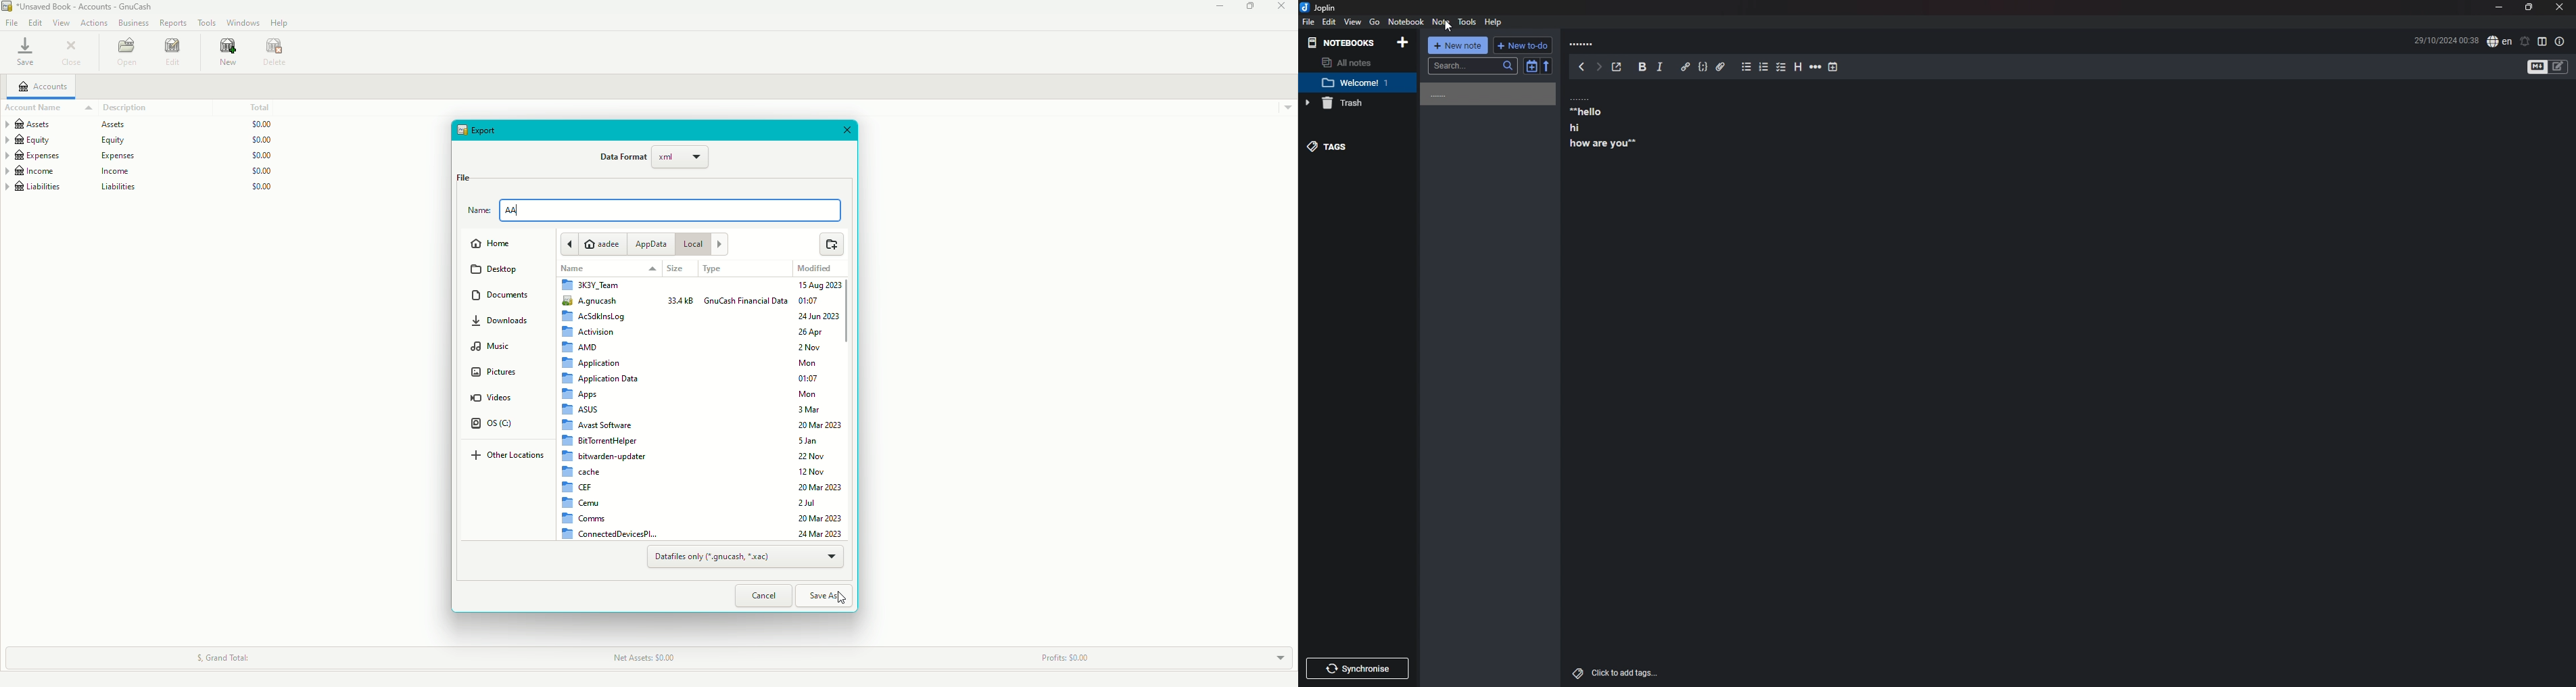  I want to click on add tags, so click(1618, 673).